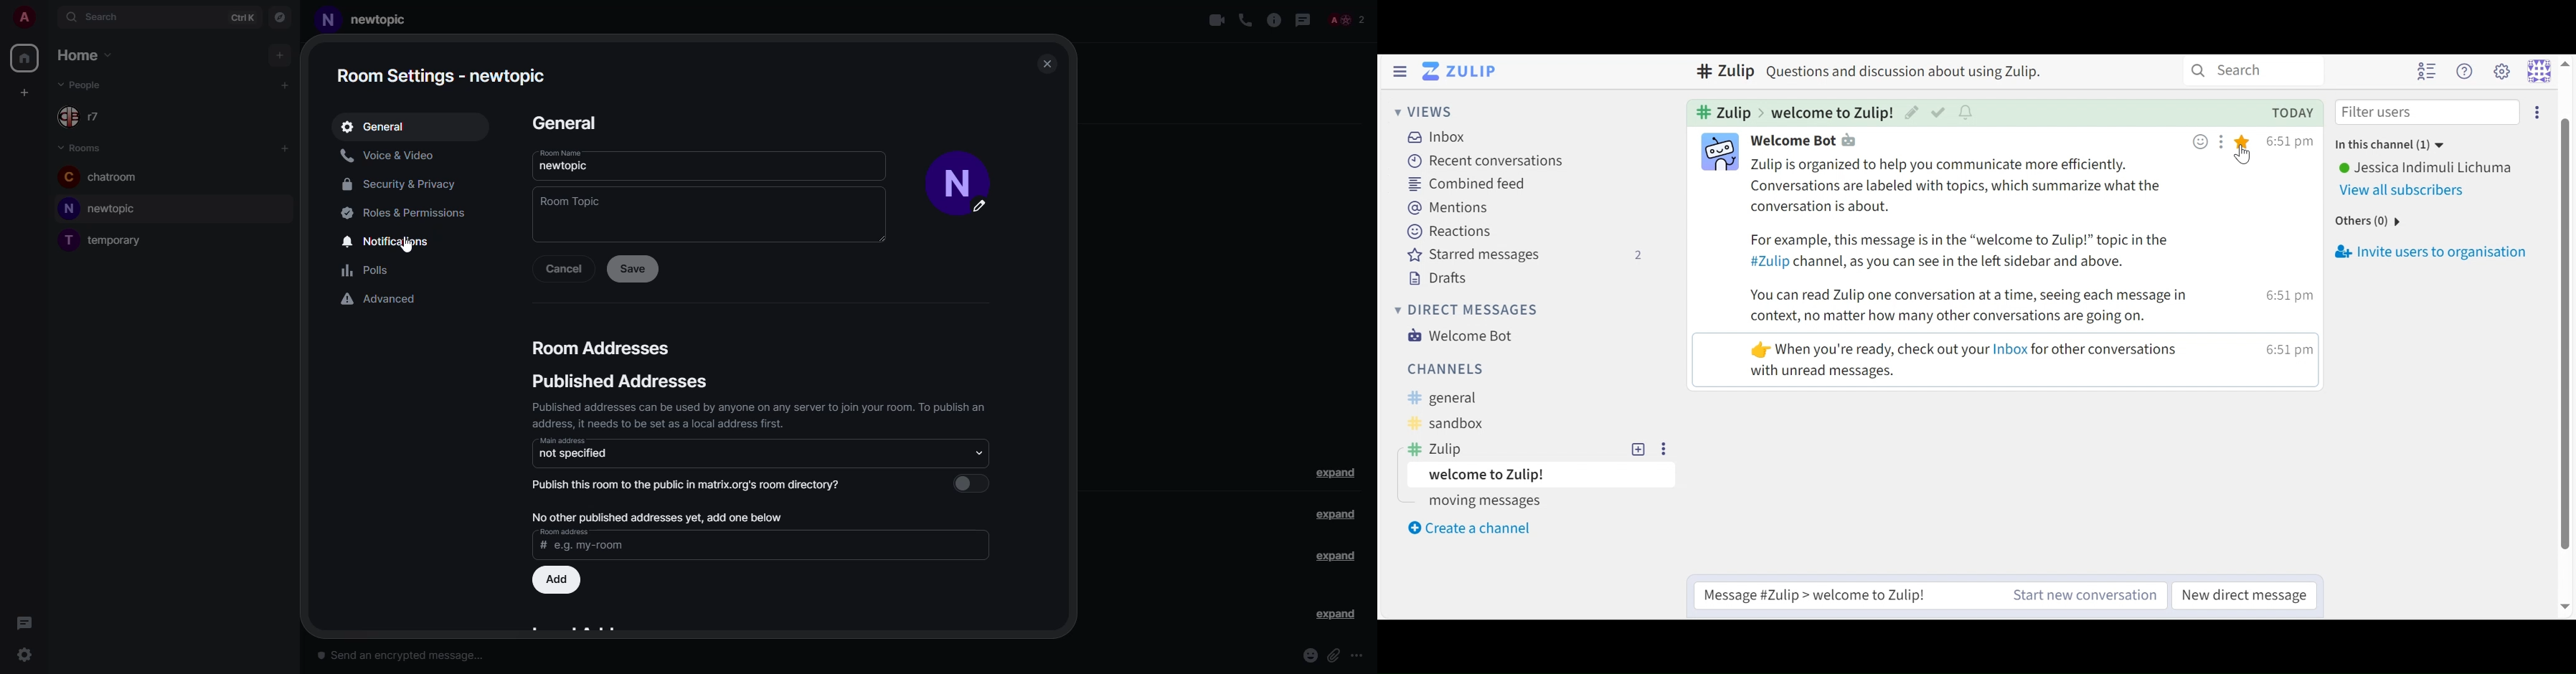 This screenshot has width=2576, height=700. What do you see at coordinates (1914, 111) in the screenshot?
I see `Edit Topic` at bounding box center [1914, 111].